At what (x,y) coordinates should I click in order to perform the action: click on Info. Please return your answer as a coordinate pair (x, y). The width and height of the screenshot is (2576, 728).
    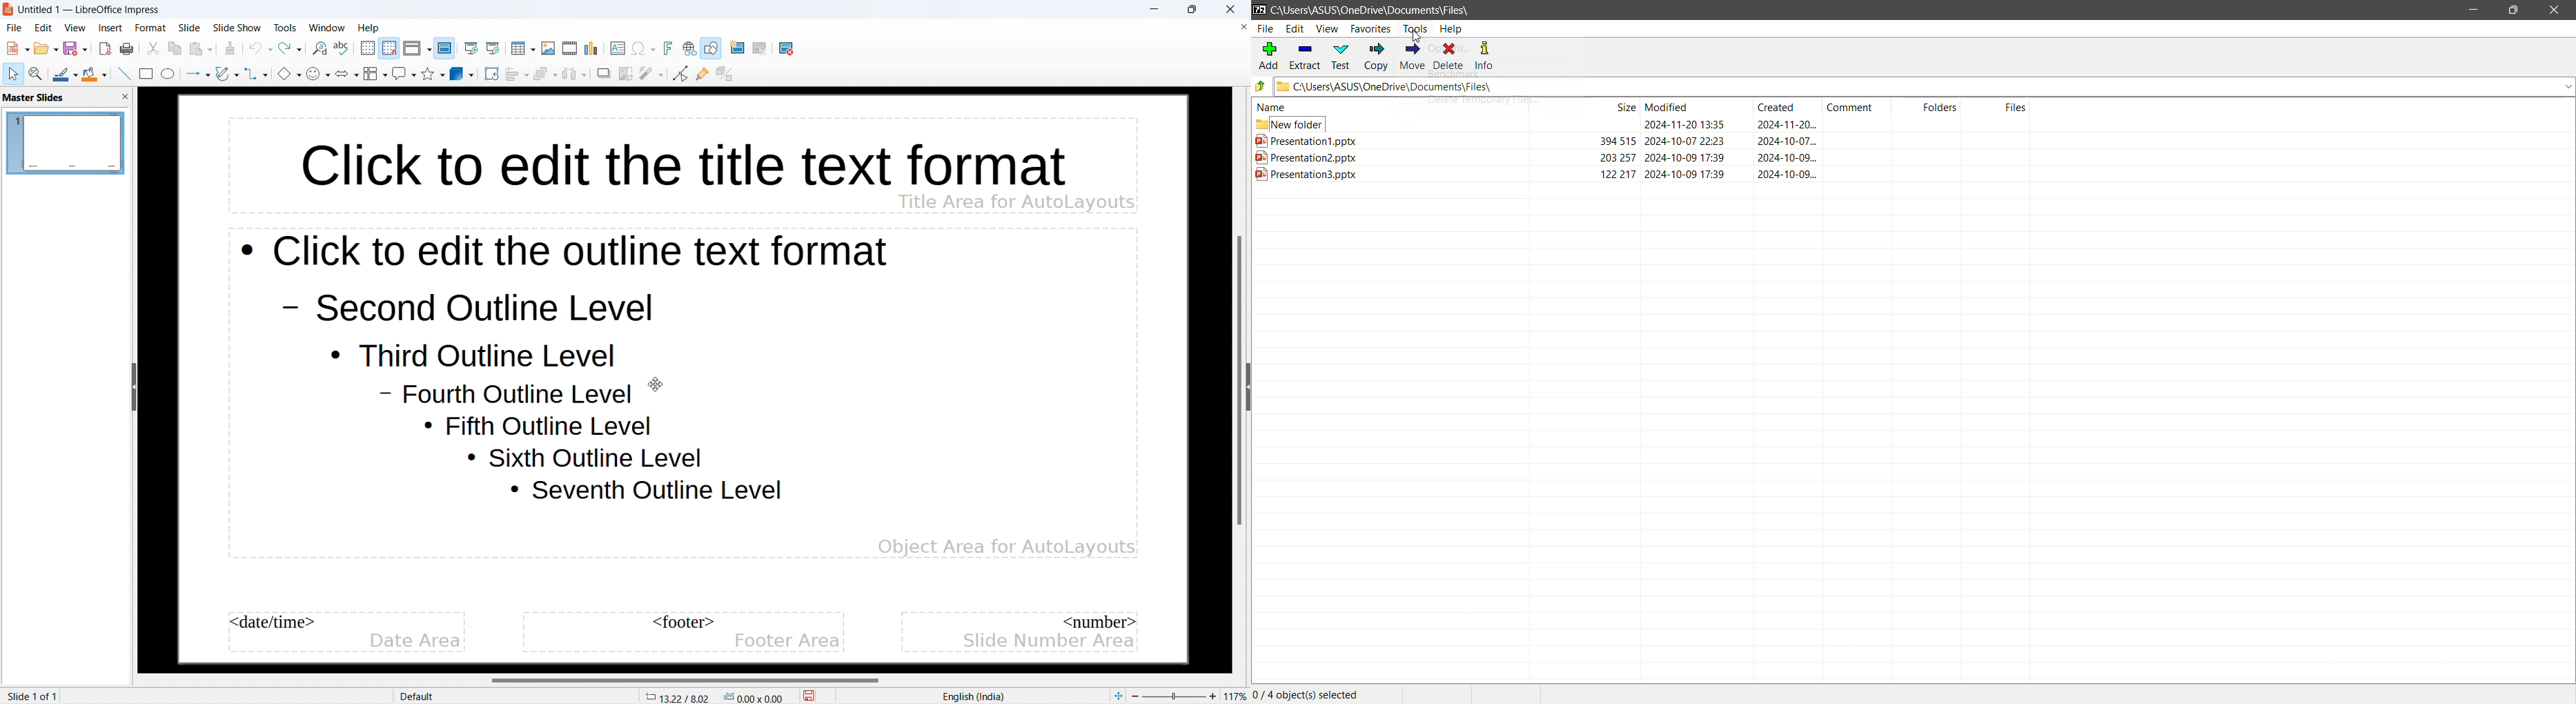
    Looking at the image, I should click on (1489, 55).